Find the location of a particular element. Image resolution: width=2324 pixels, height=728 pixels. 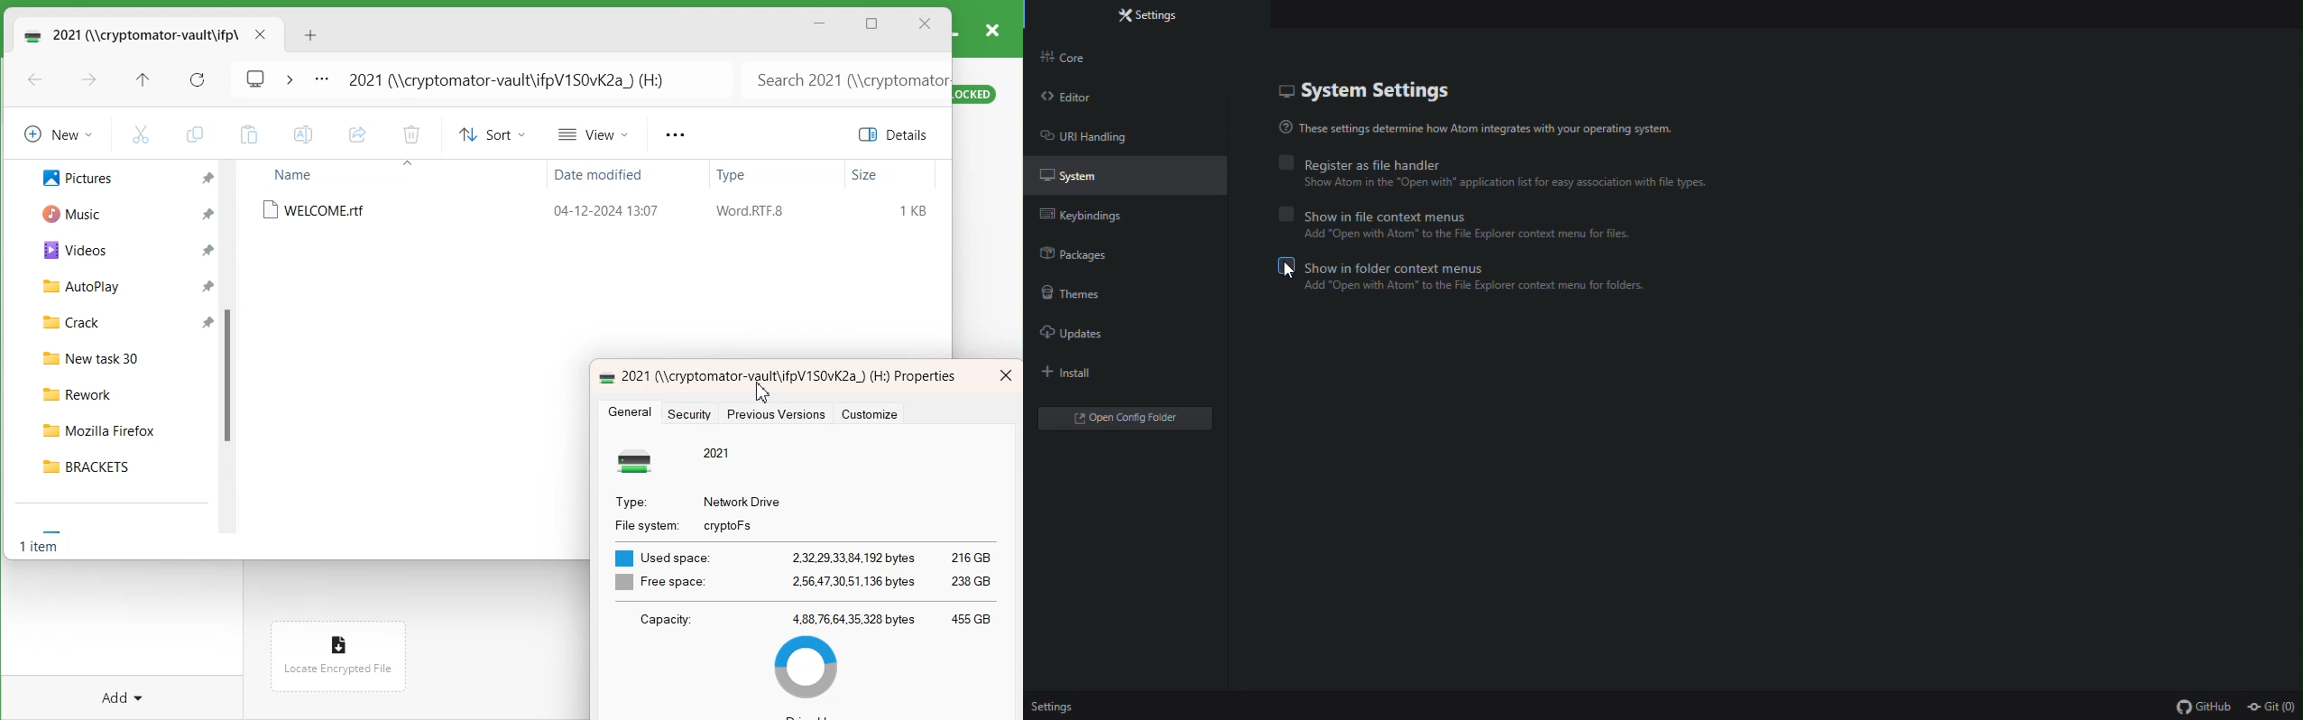

455 GB is located at coordinates (972, 618).